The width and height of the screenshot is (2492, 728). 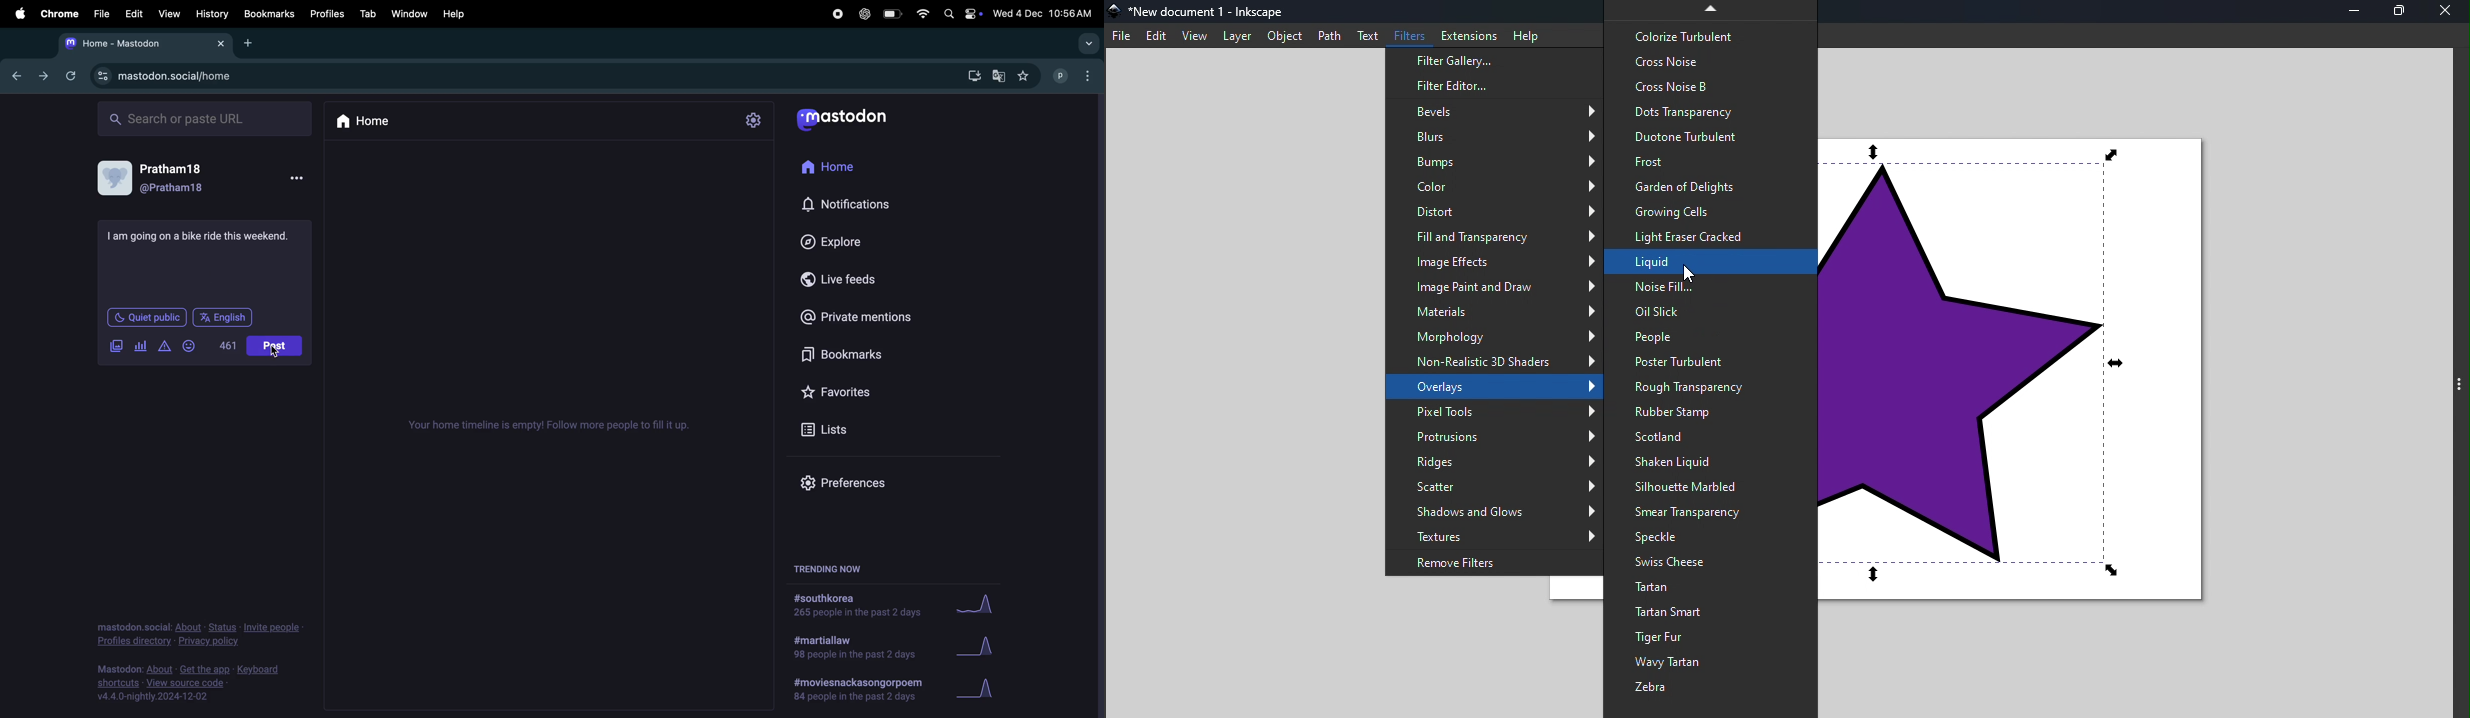 I want to click on user profile, so click(x=1075, y=74).